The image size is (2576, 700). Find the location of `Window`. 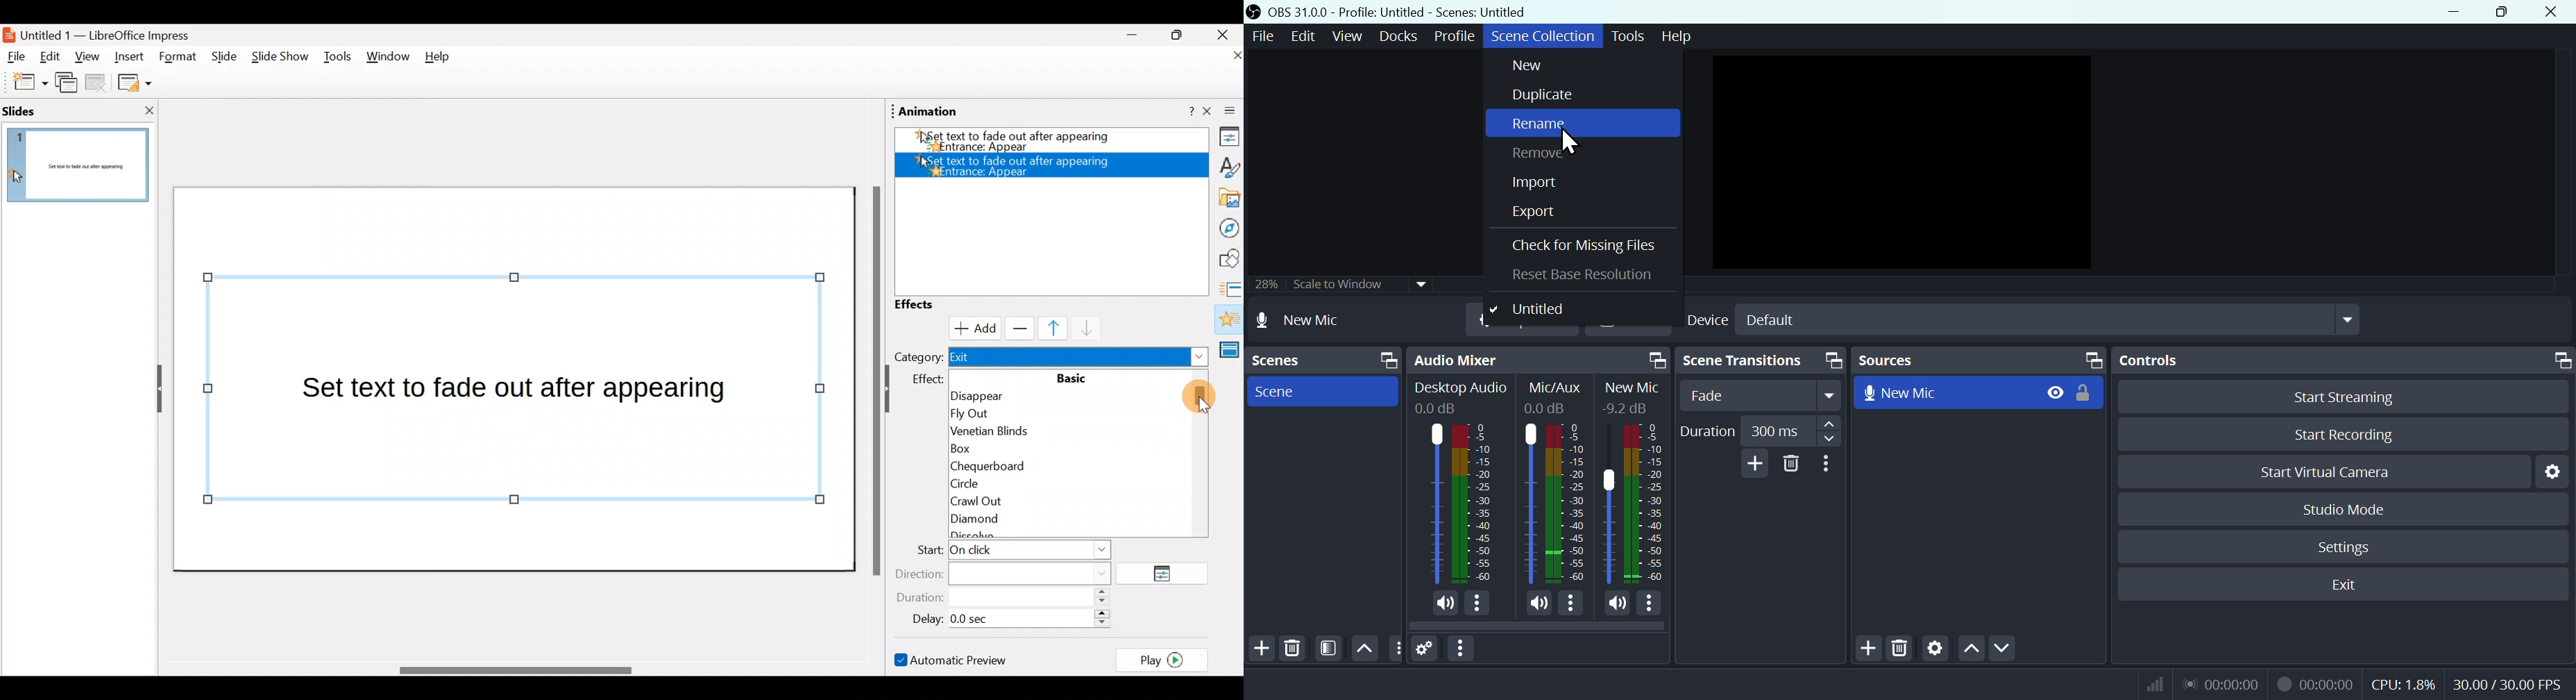

Window is located at coordinates (389, 60).